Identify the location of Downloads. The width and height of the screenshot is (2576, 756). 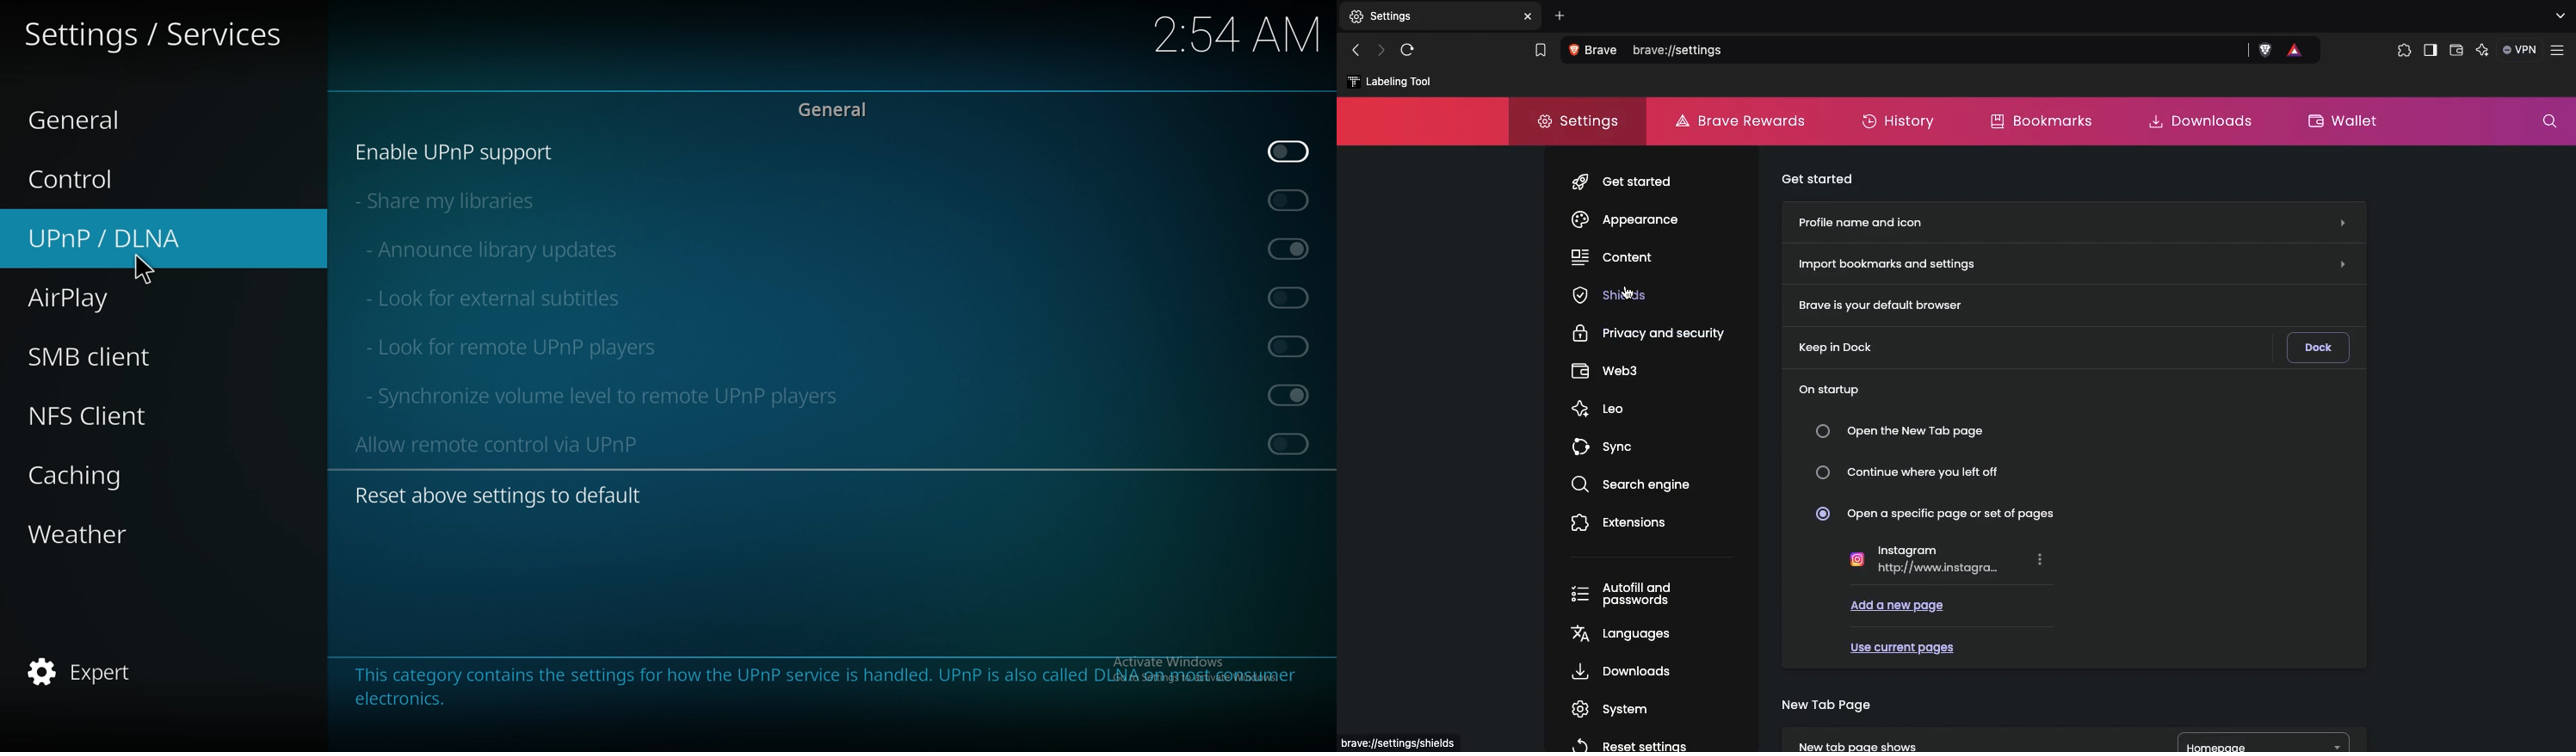
(2204, 123).